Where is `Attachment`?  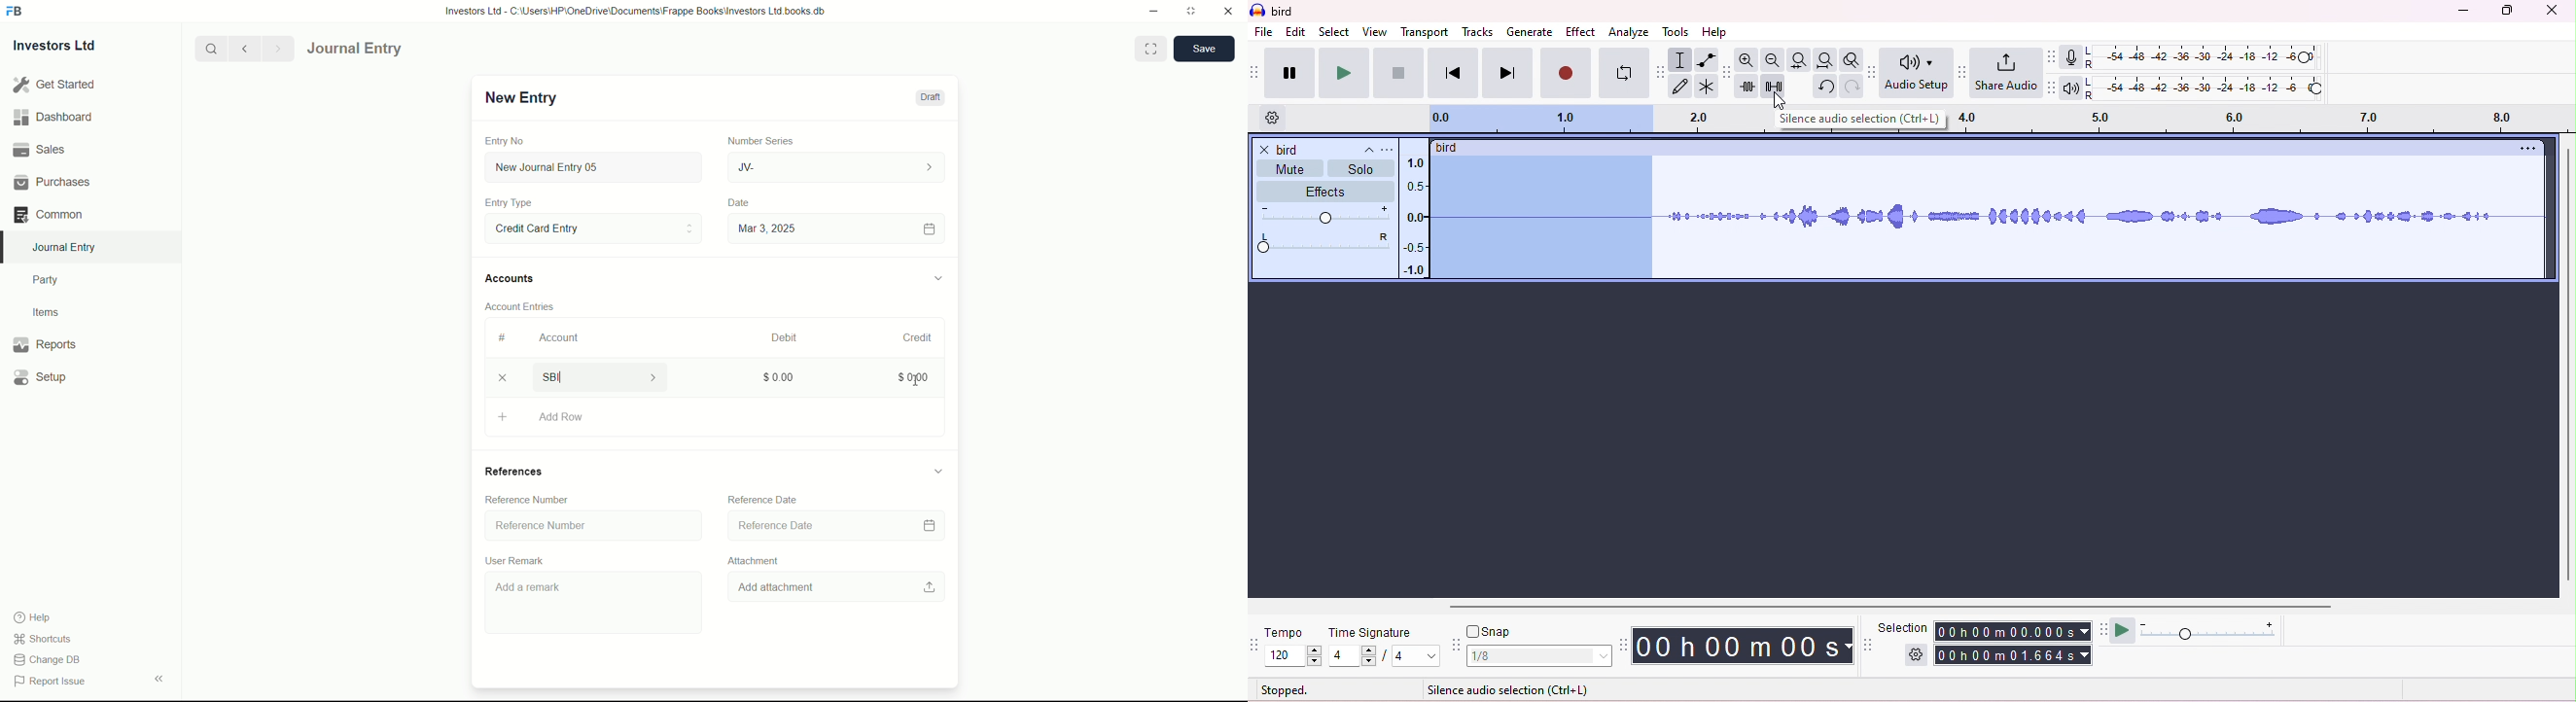
Attachment is located at coordinates (750, 560).